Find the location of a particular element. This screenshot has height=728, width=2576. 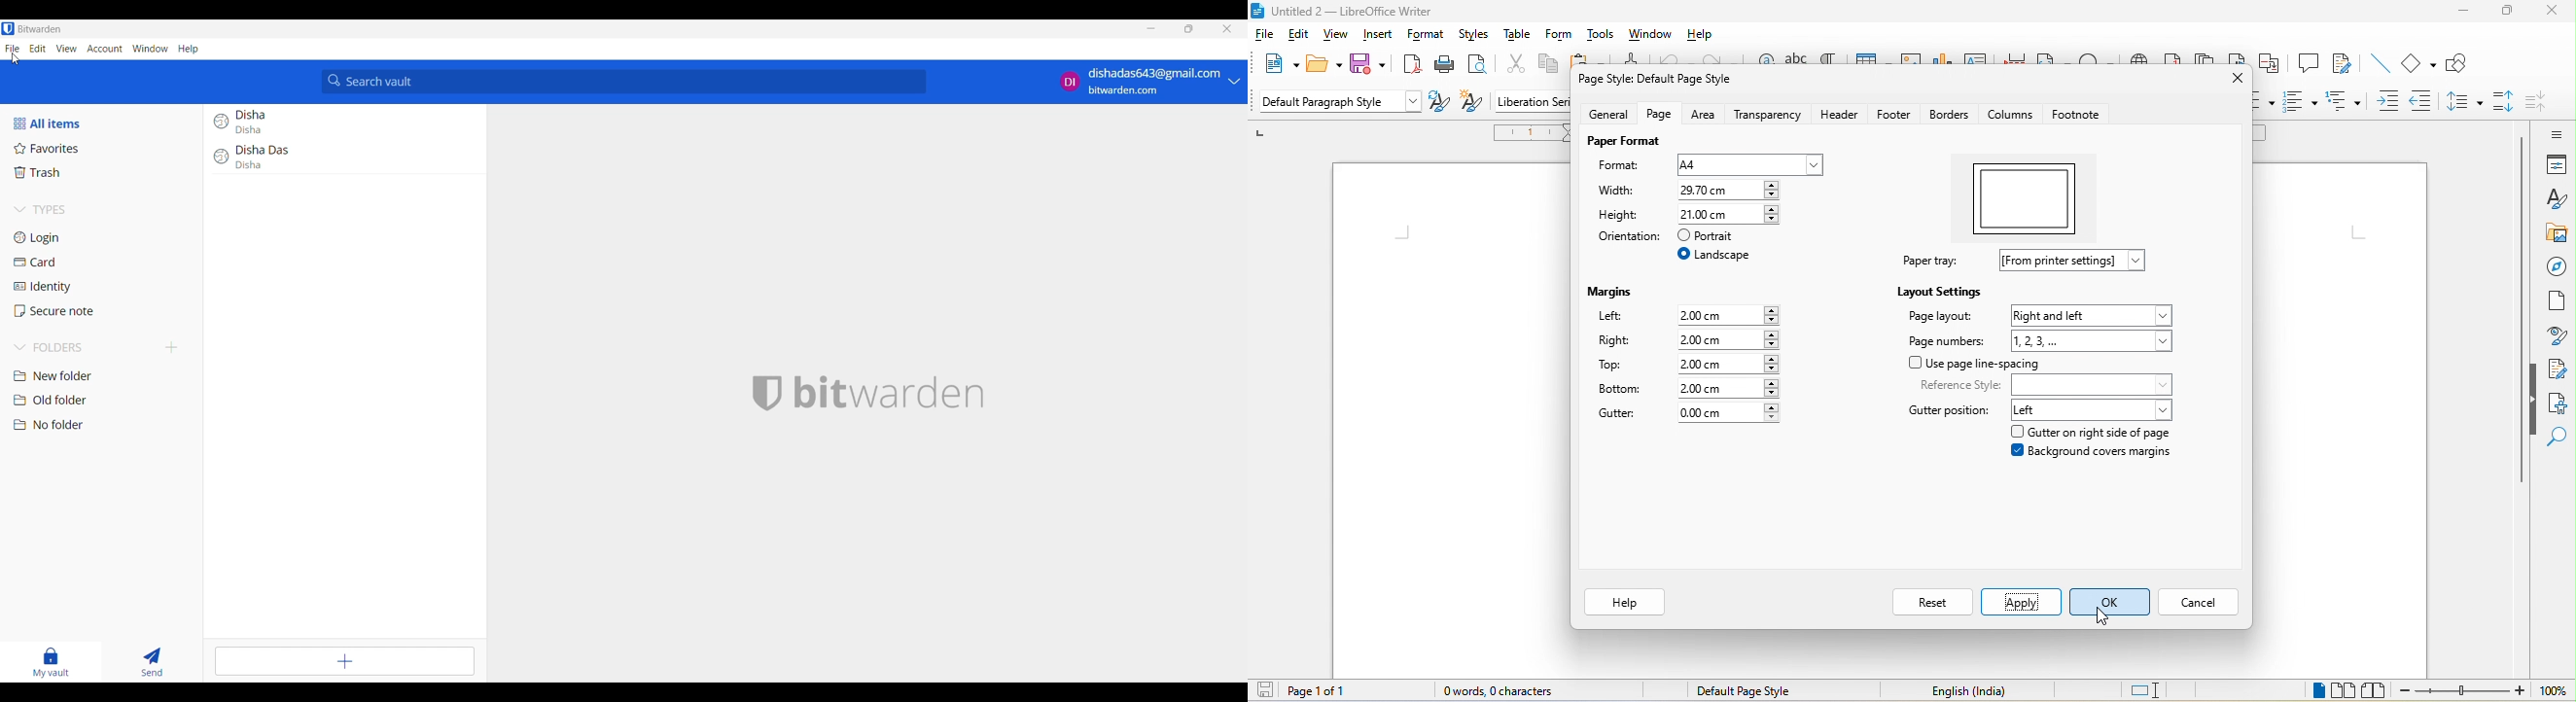

gutter is located at coordinates (1619, 412).